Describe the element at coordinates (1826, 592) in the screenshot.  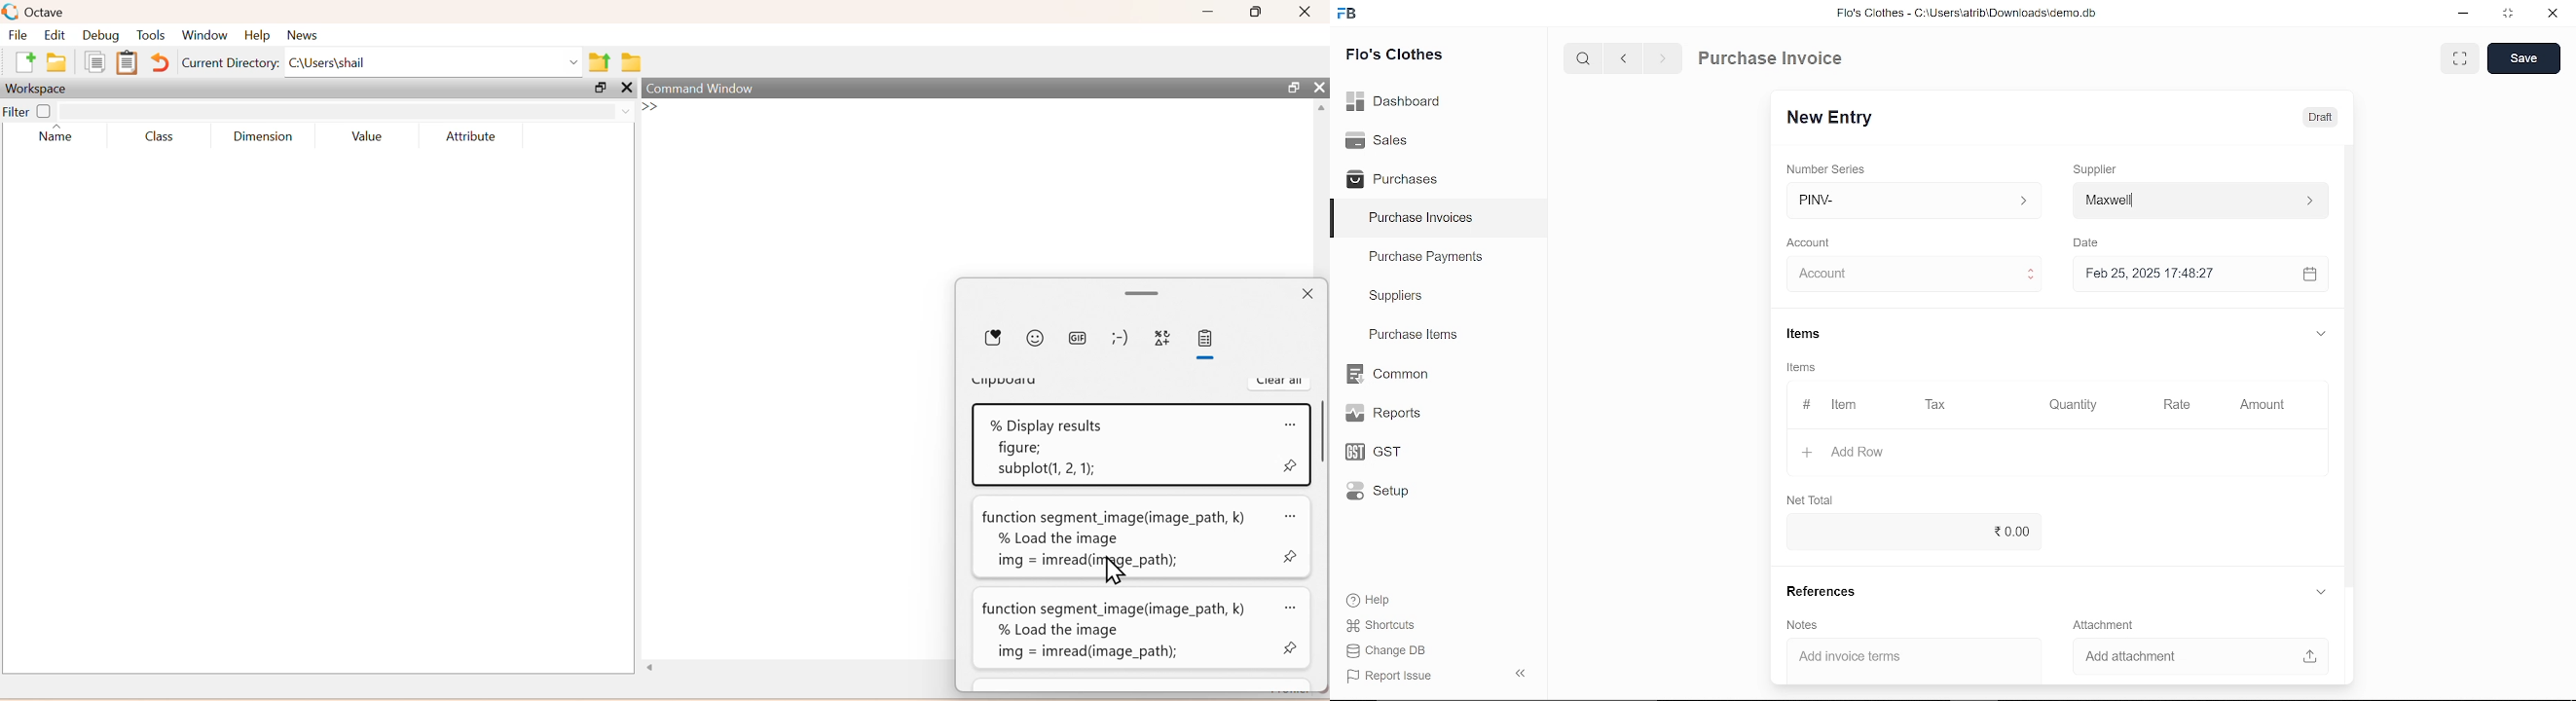
I see `References.` at that location.